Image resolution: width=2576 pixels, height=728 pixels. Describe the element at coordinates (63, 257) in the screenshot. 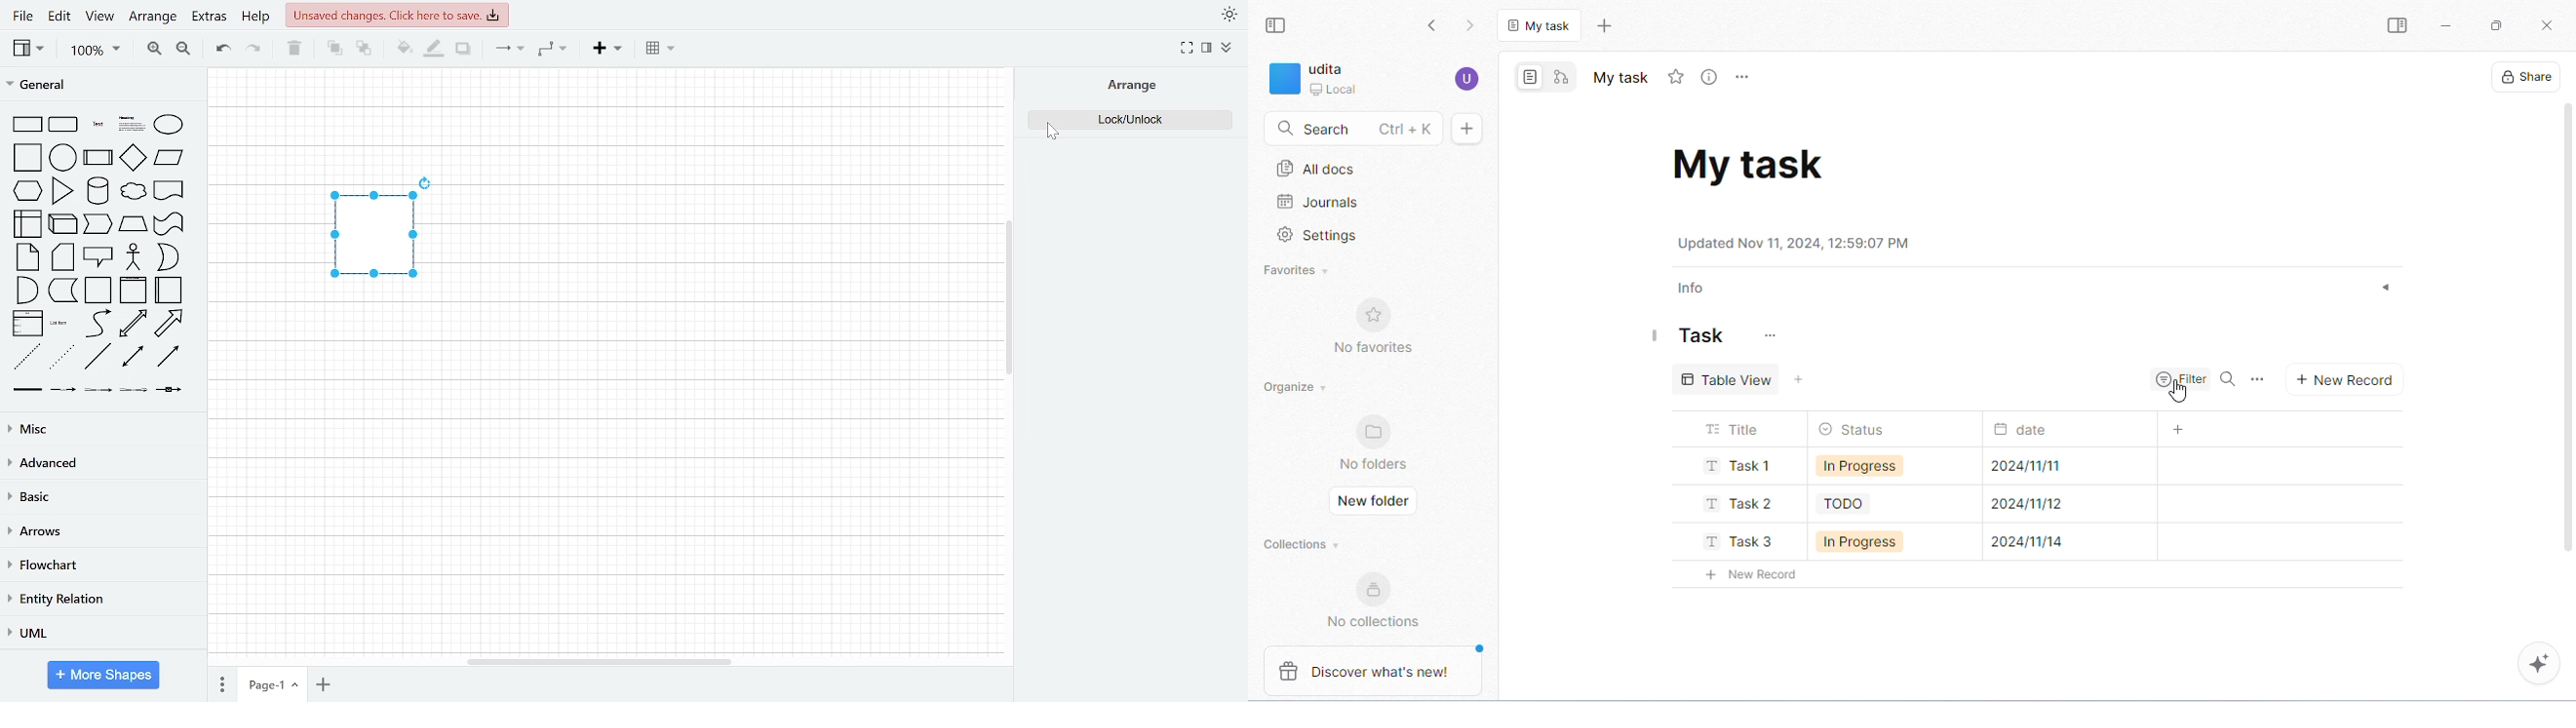

I see `card` at that location.